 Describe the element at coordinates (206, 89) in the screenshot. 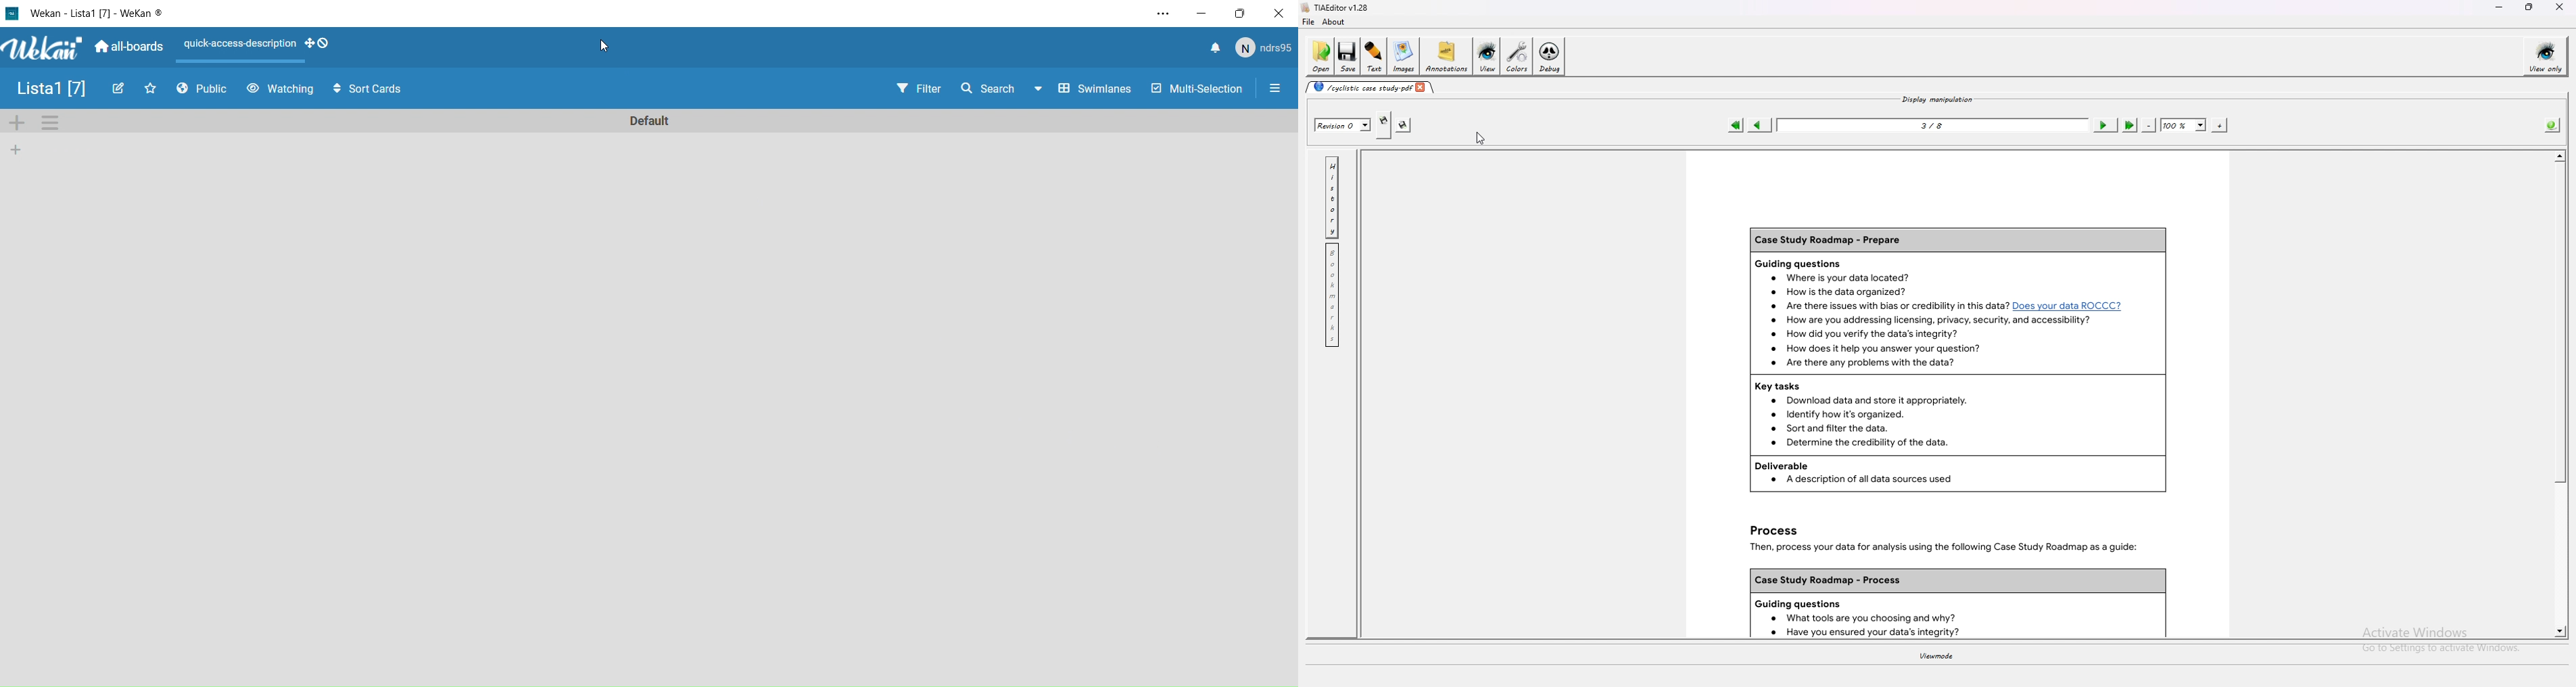

I see `Public` at that location.